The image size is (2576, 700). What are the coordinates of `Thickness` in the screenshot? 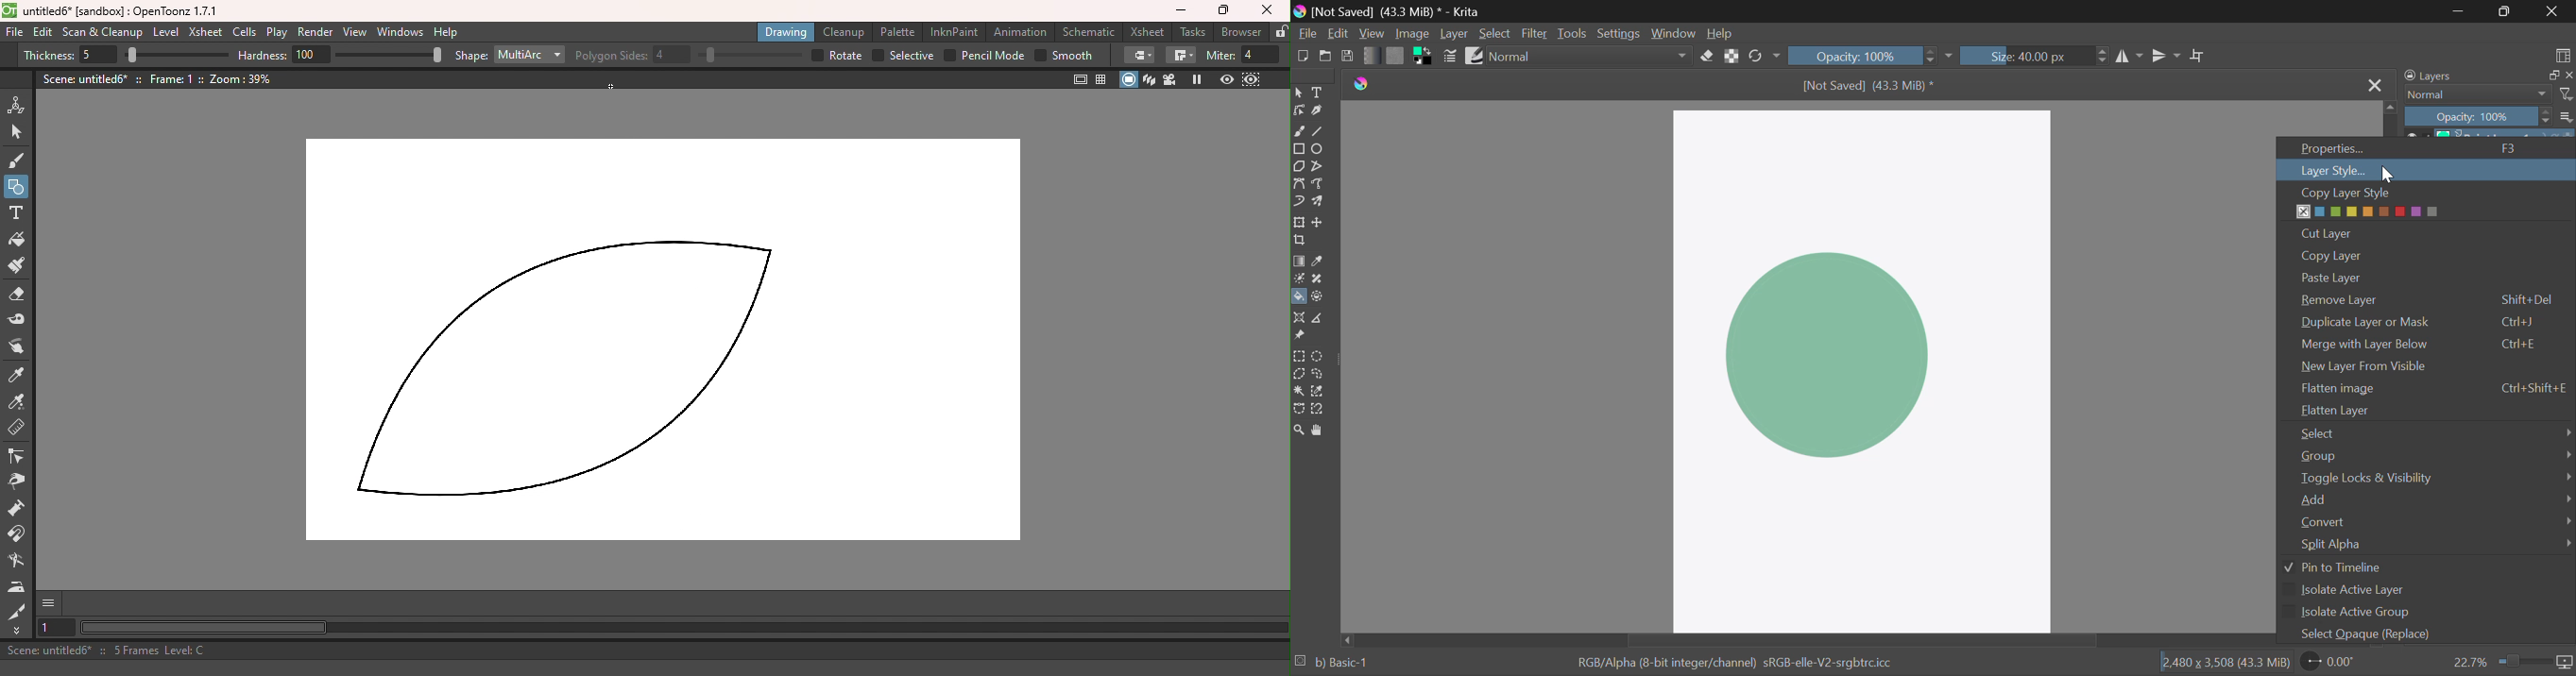 It's located at (70, 56).